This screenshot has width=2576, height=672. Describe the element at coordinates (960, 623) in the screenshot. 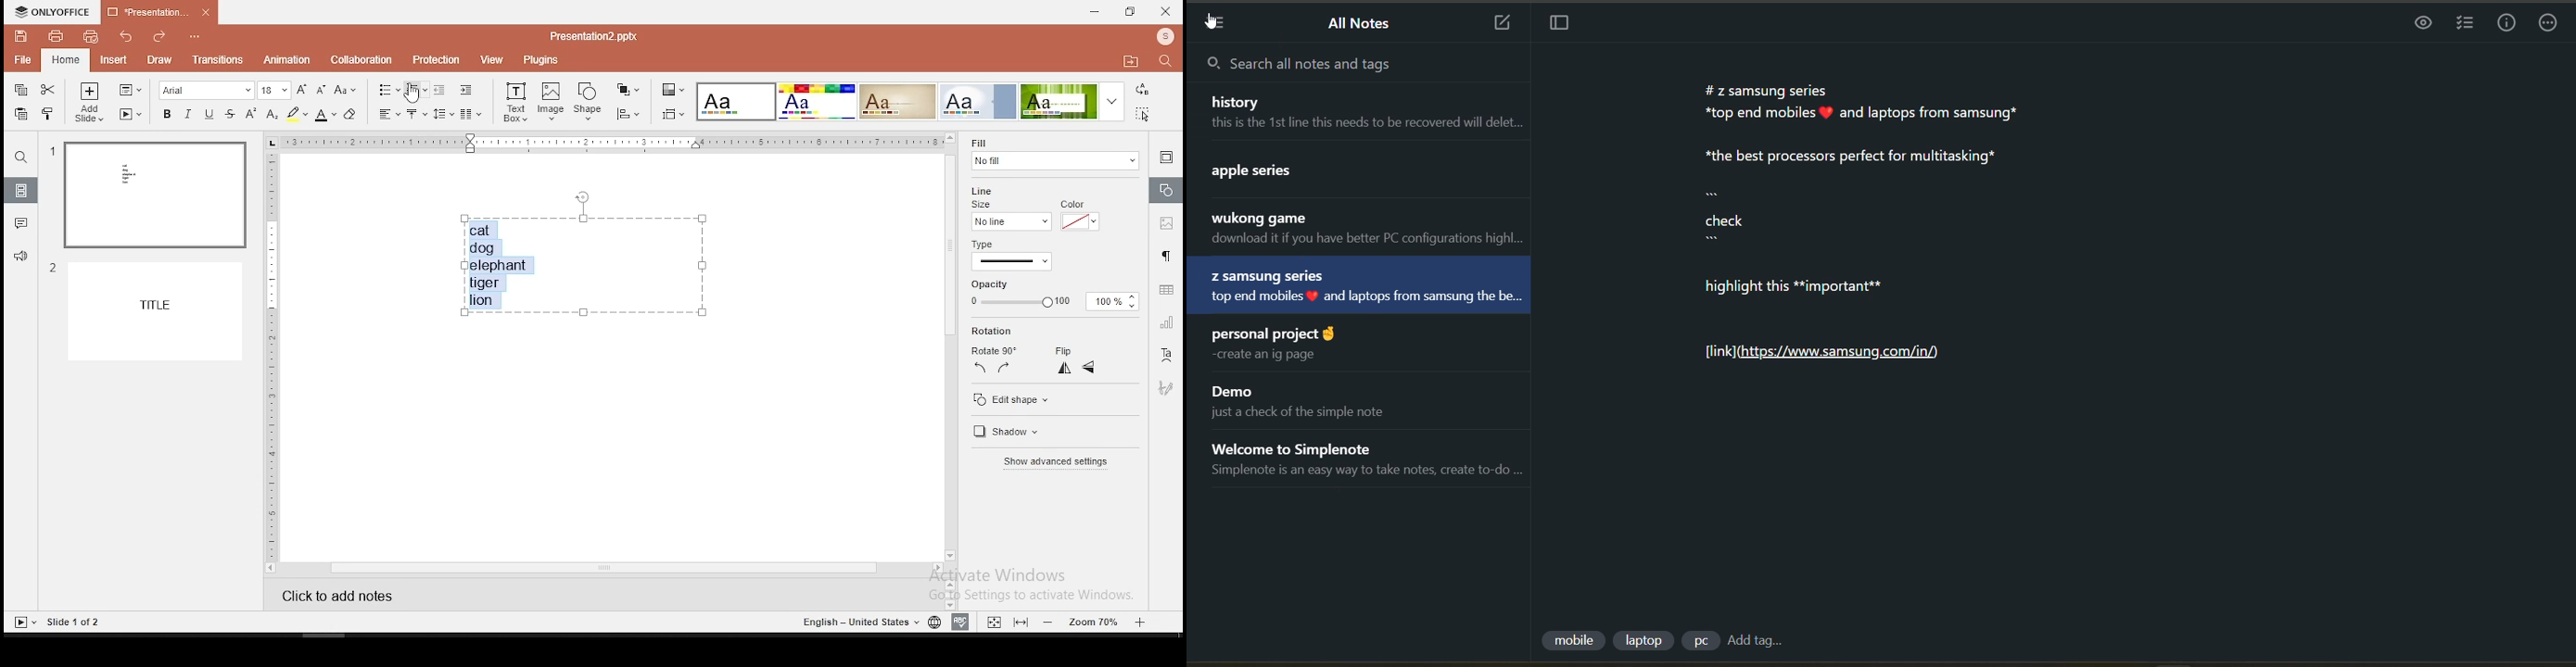

I see `spell check` at that location.